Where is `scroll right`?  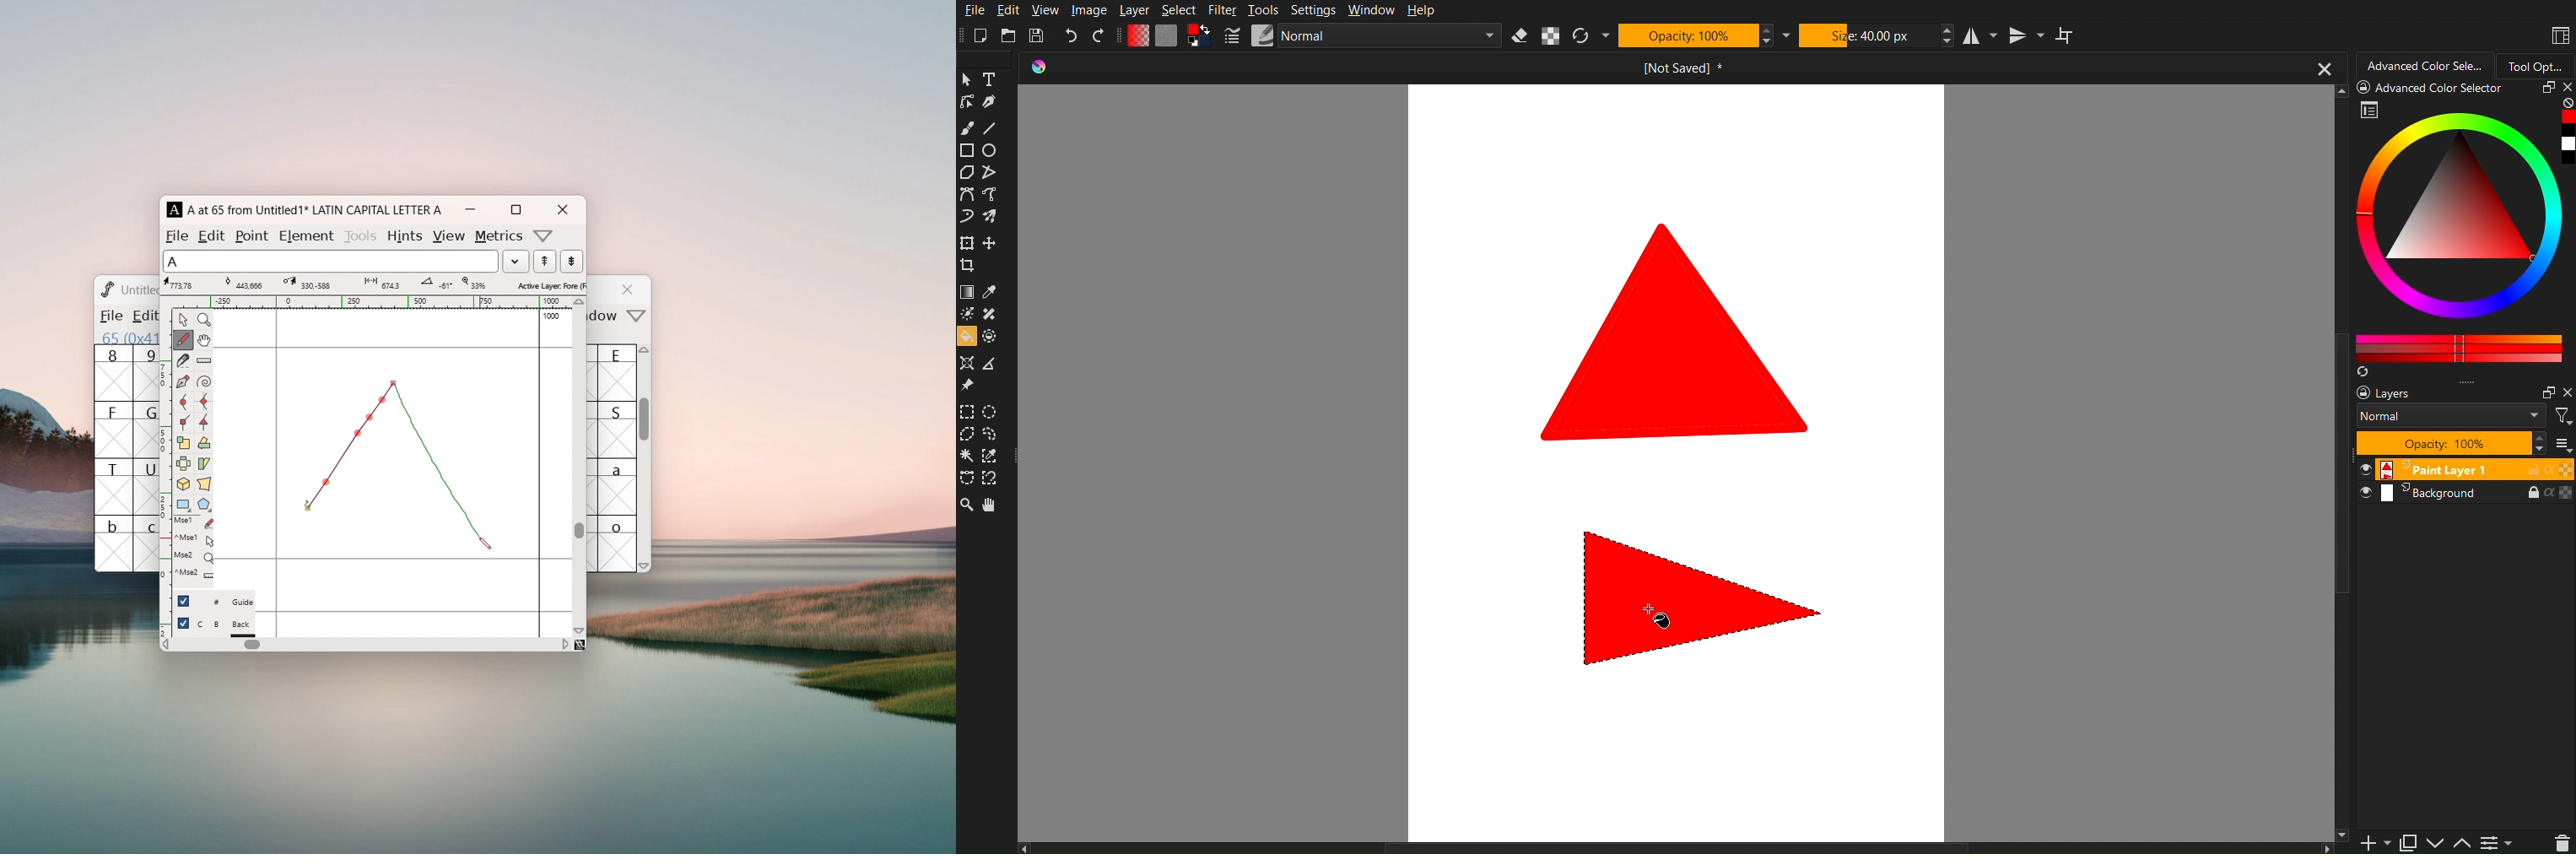 scroll right is located at coordinates (565, 644).